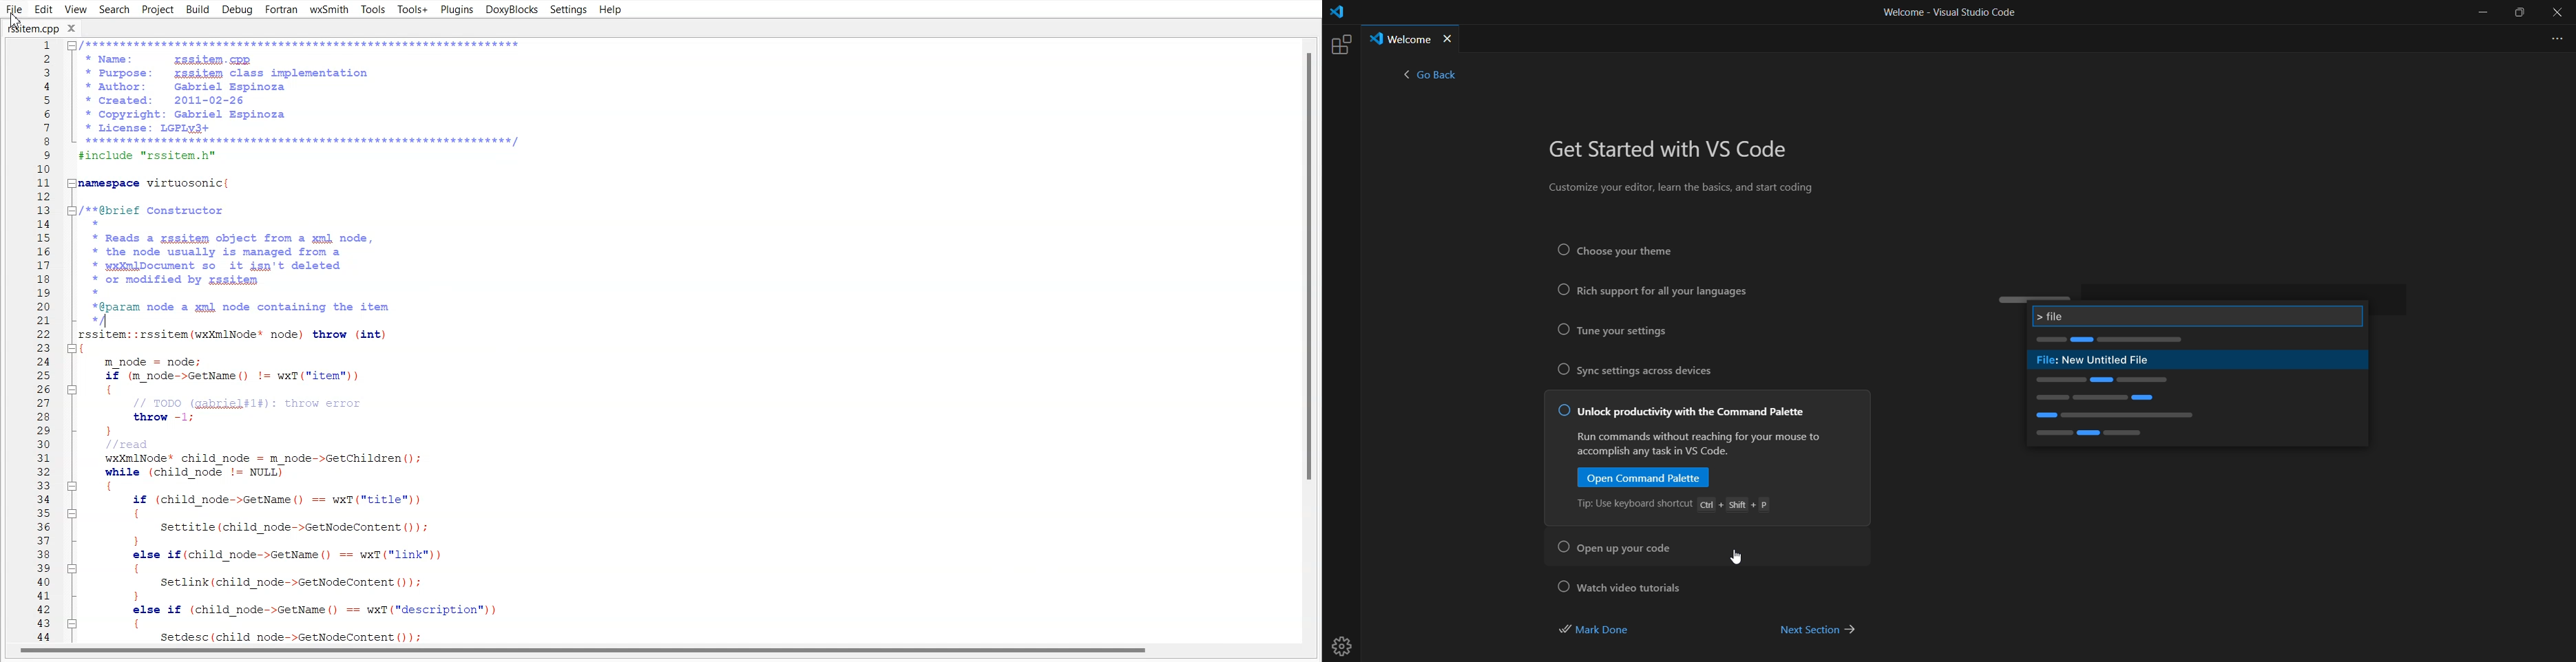 The width and height of the screenshot is (2576, 672). I want to click on Tools+, so click(412, 10).